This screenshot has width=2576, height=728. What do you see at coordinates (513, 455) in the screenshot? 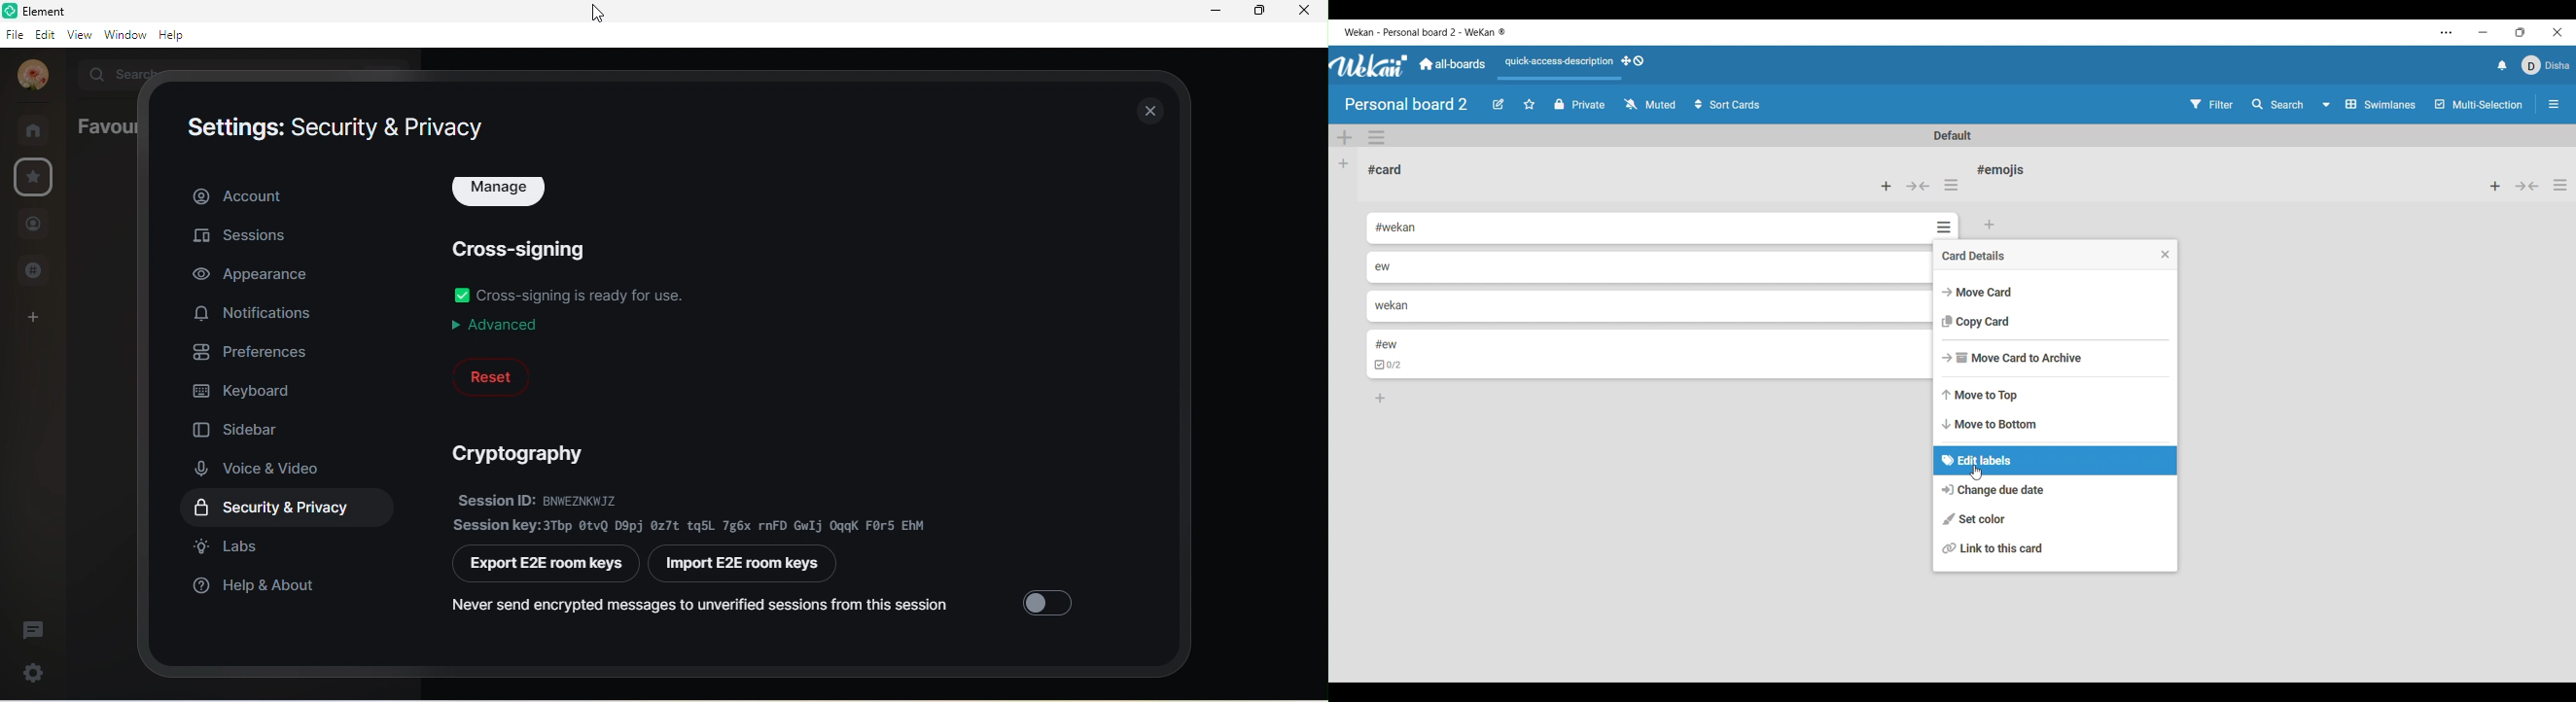
I see `Cryptography` at bounding box center [513, 455].